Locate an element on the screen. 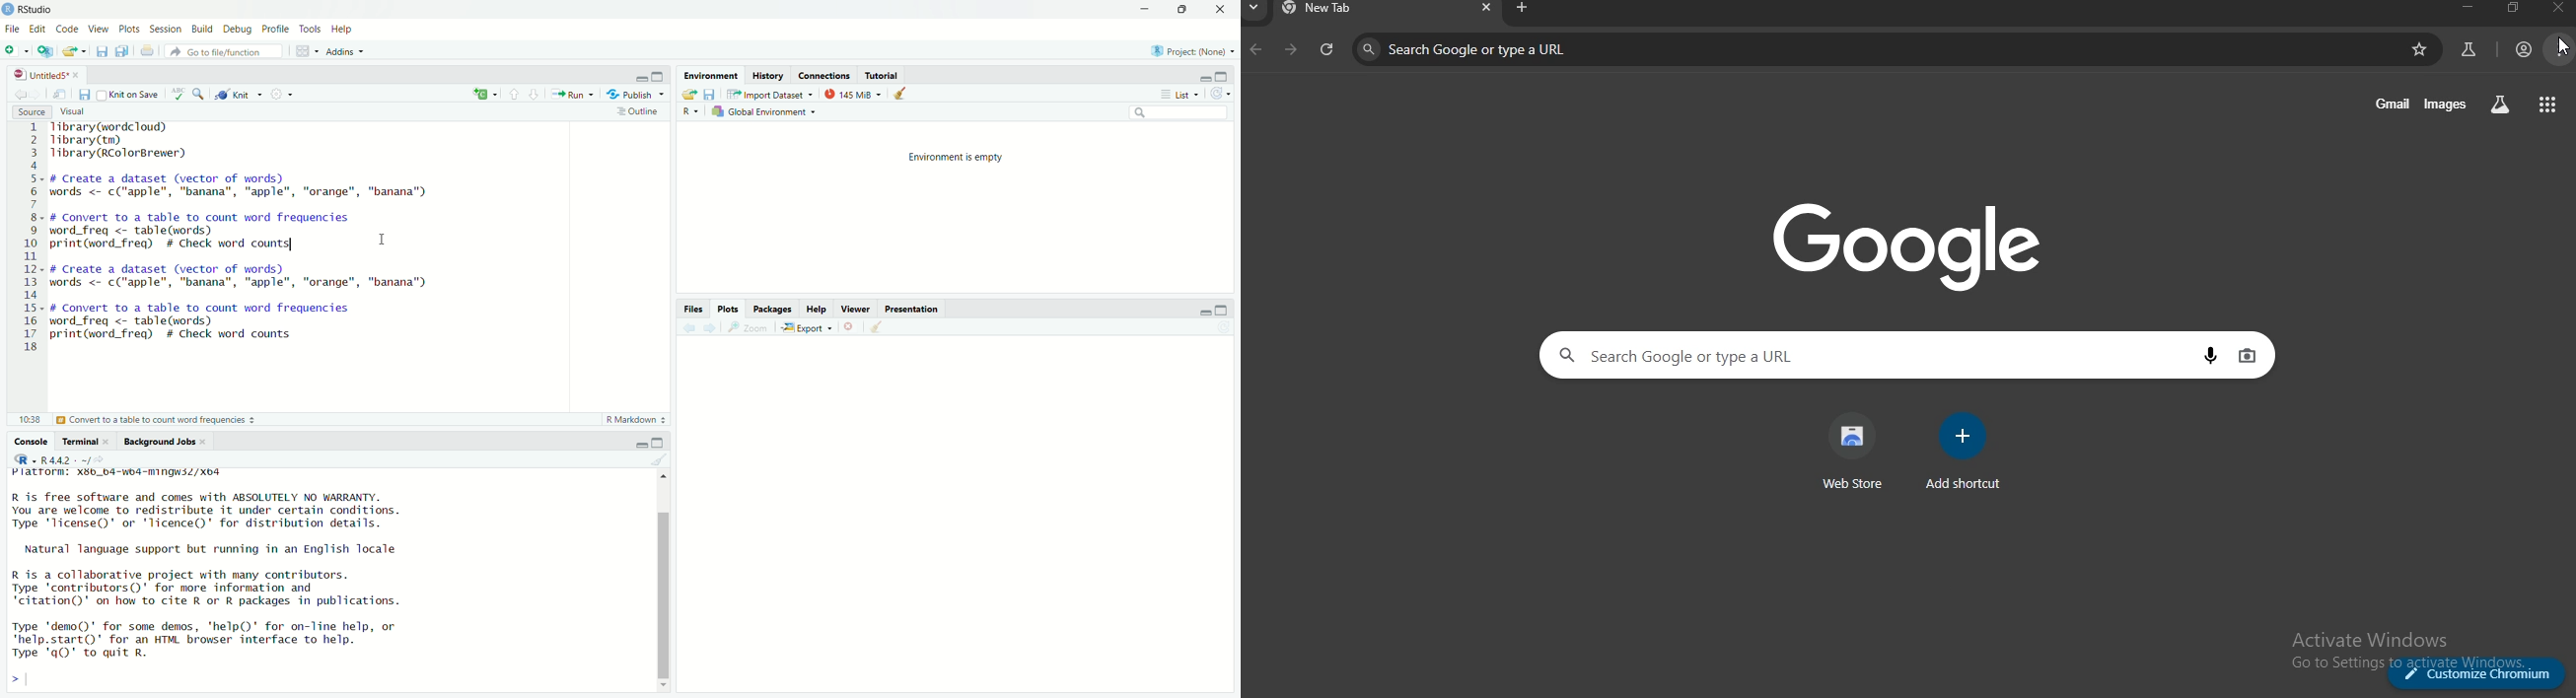 The width and height of the screenshot is (2576, 700). close is located at coordinates (1484, 10).